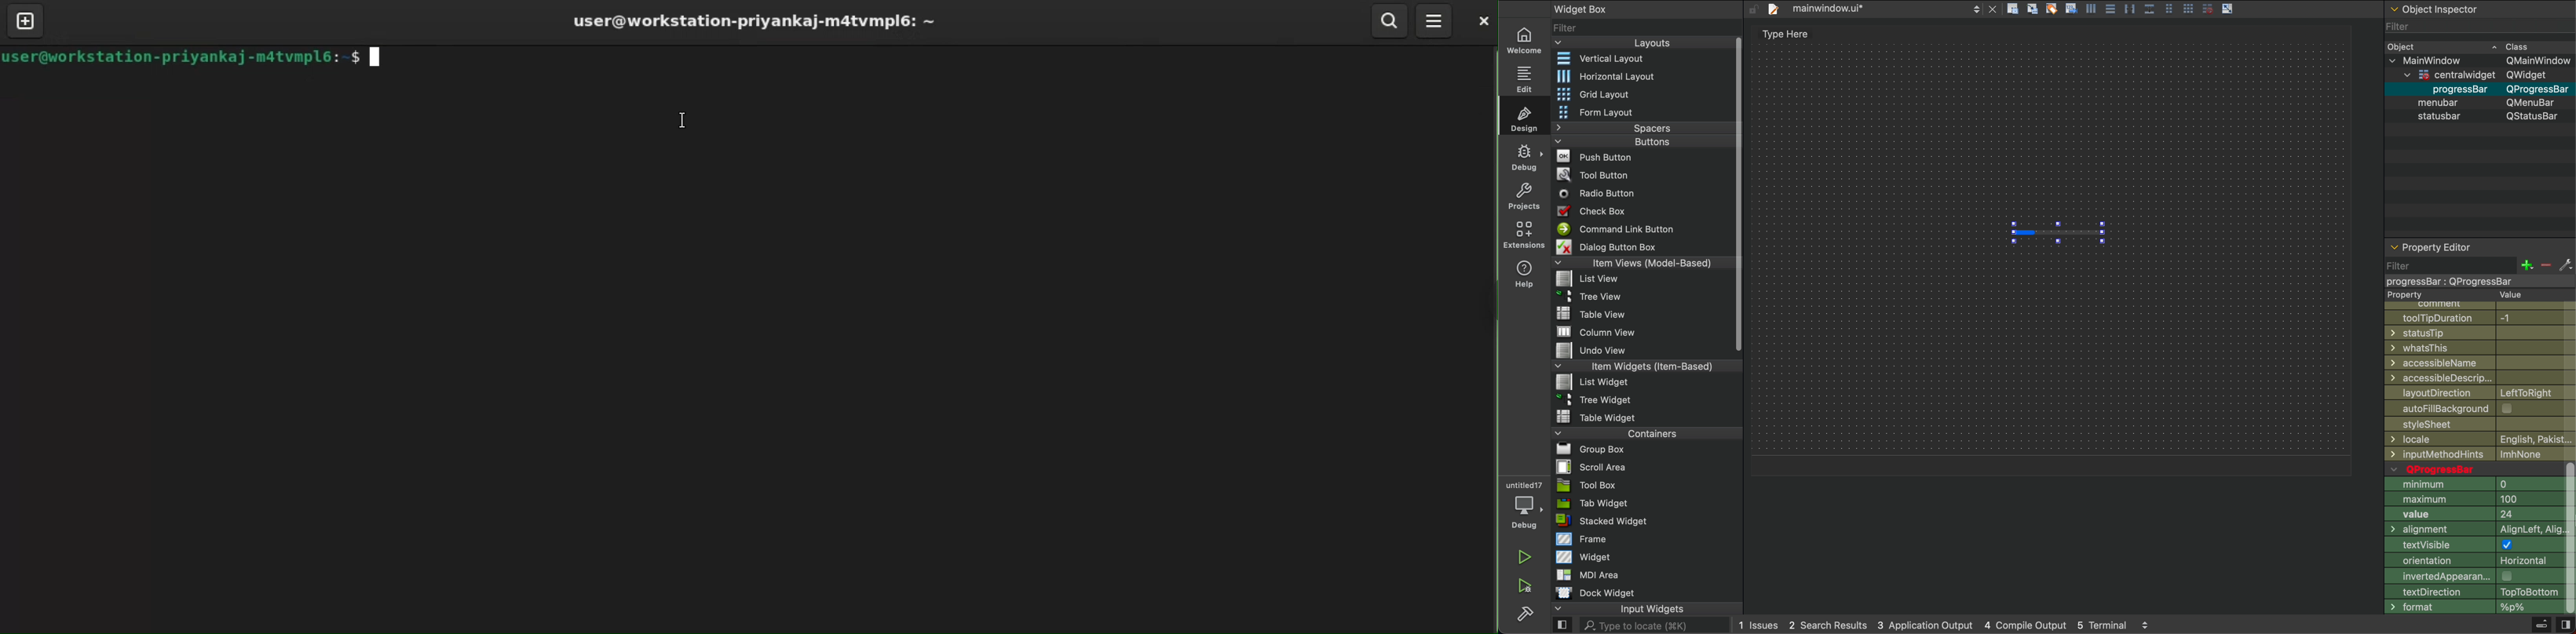 Image resolution: width=2576 pixels, height=644 pixels. Describe the element at coordinates (26, 20) in the screenshot. I see `new tab` at that location.